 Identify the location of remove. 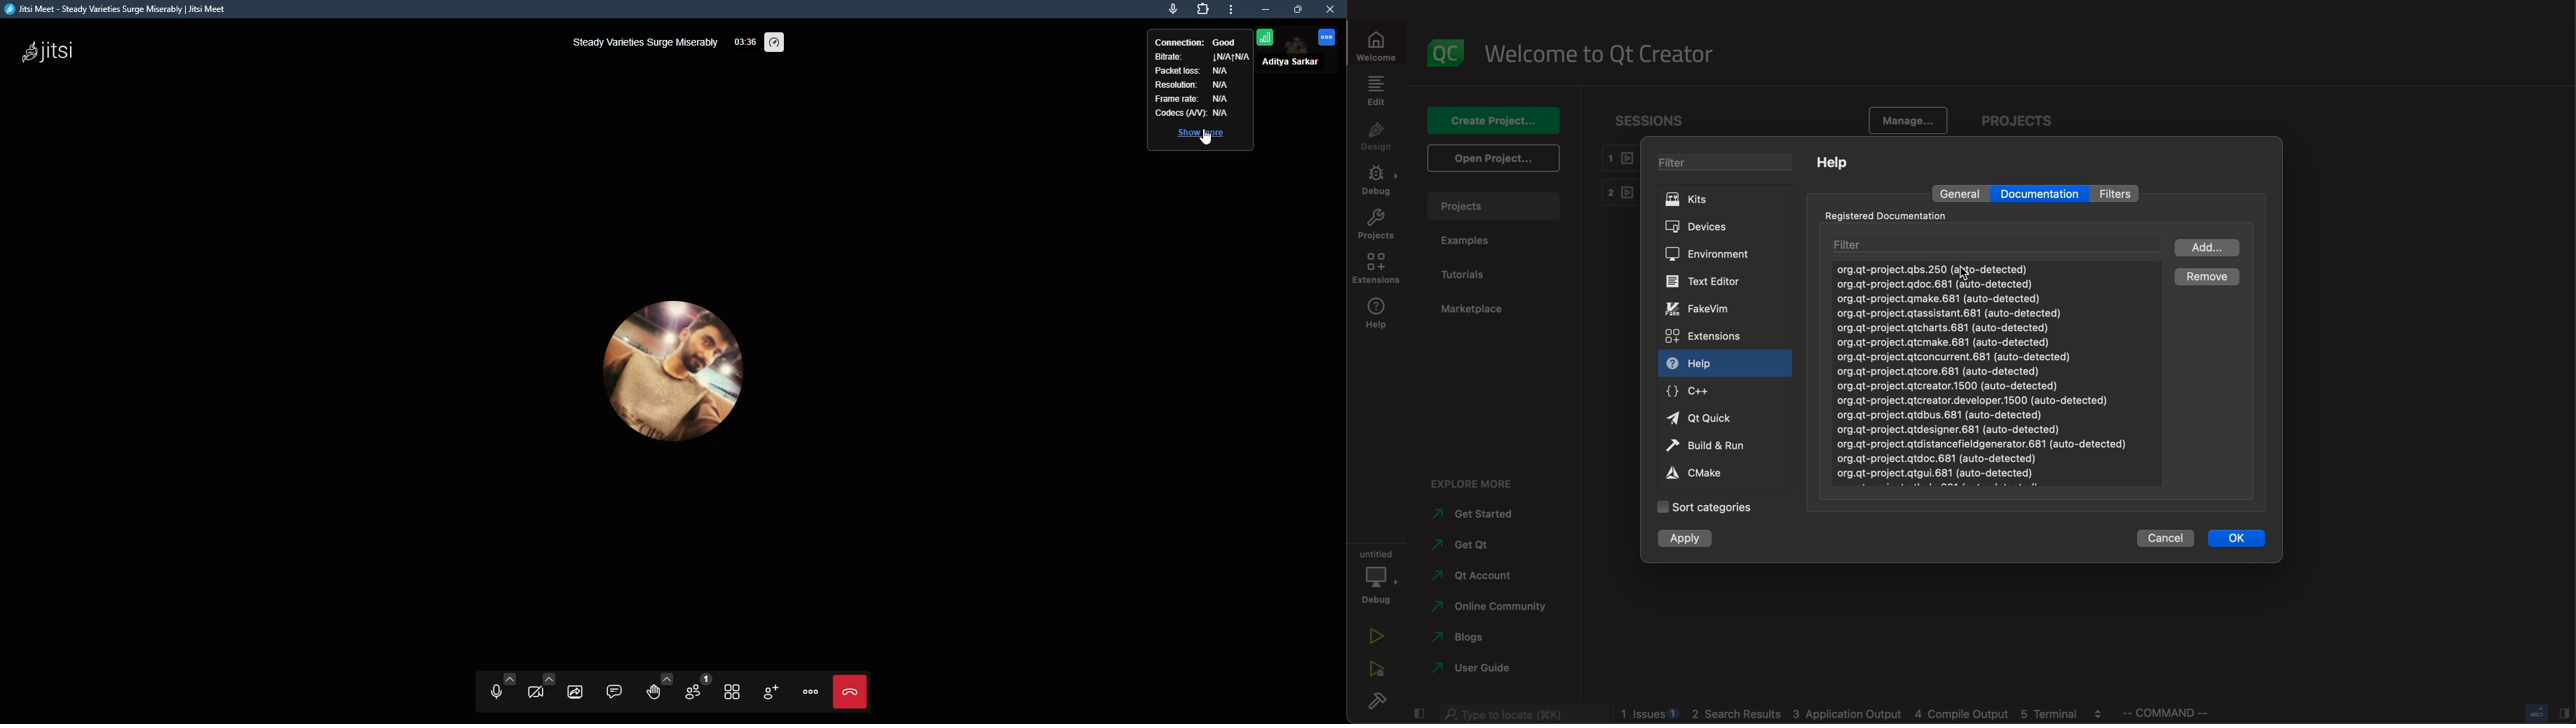
(2202, 278).